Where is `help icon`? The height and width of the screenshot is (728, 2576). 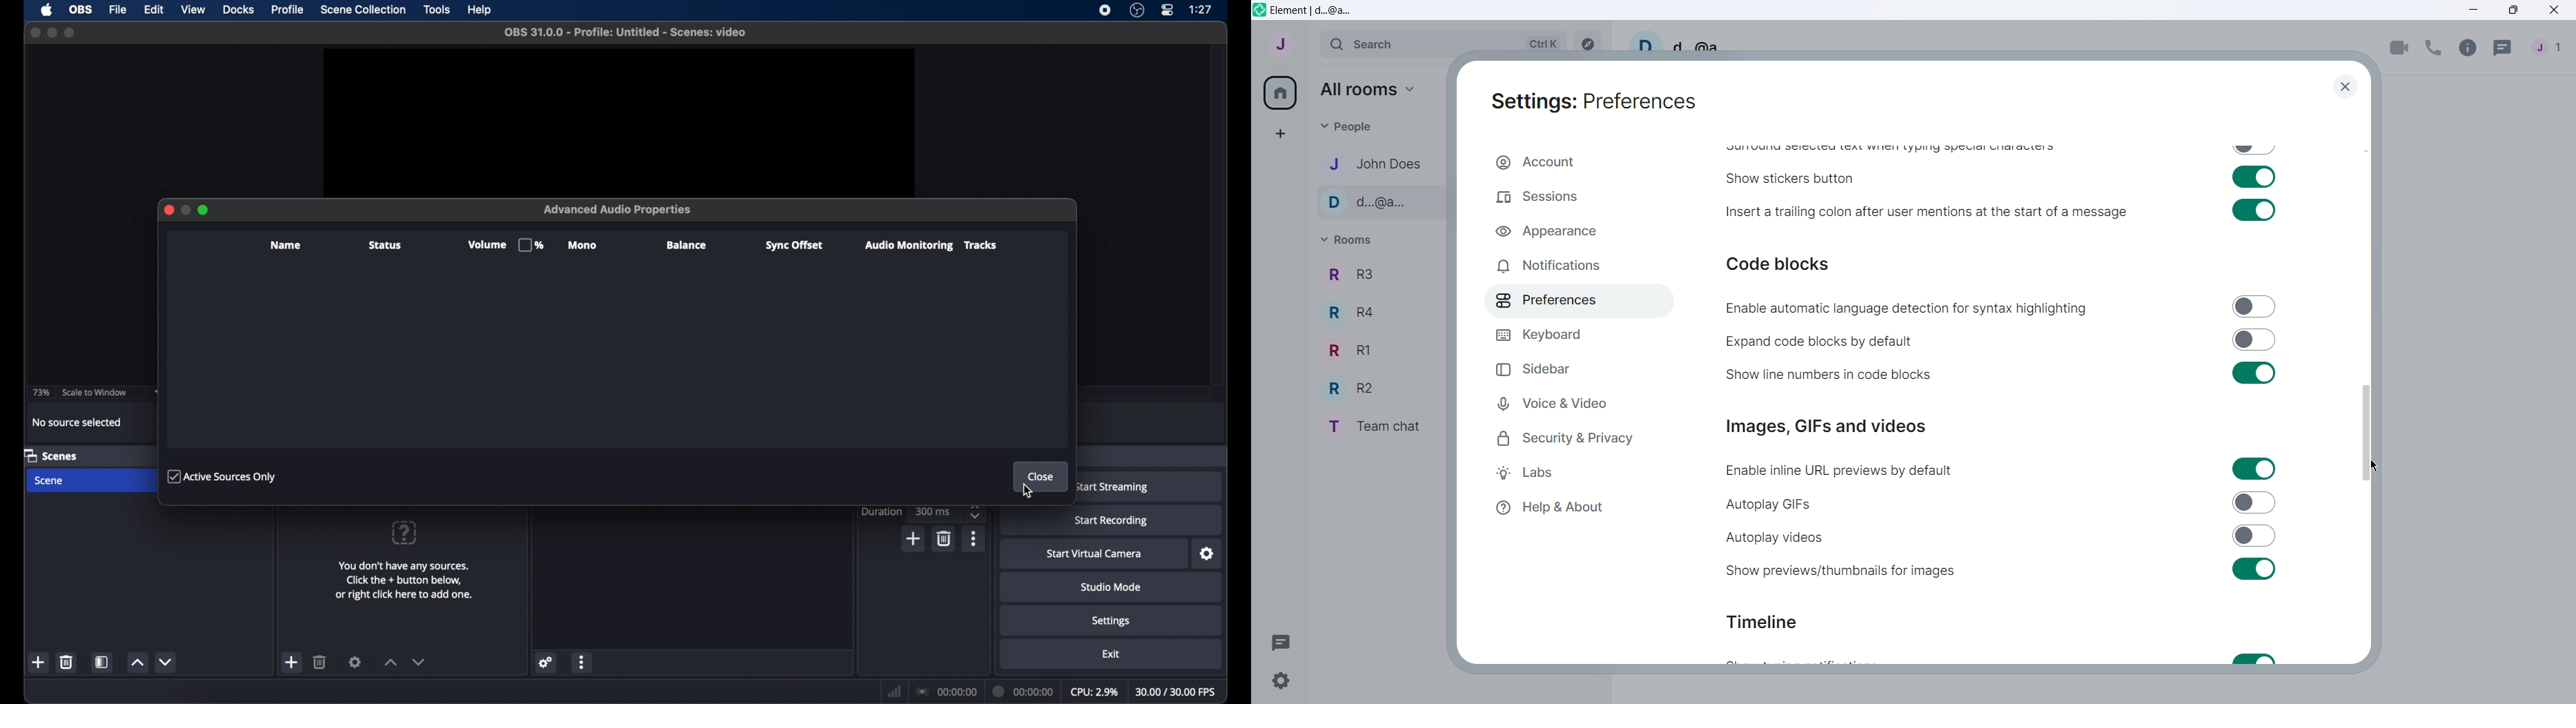 help icon is located at coordinates (403, 532).